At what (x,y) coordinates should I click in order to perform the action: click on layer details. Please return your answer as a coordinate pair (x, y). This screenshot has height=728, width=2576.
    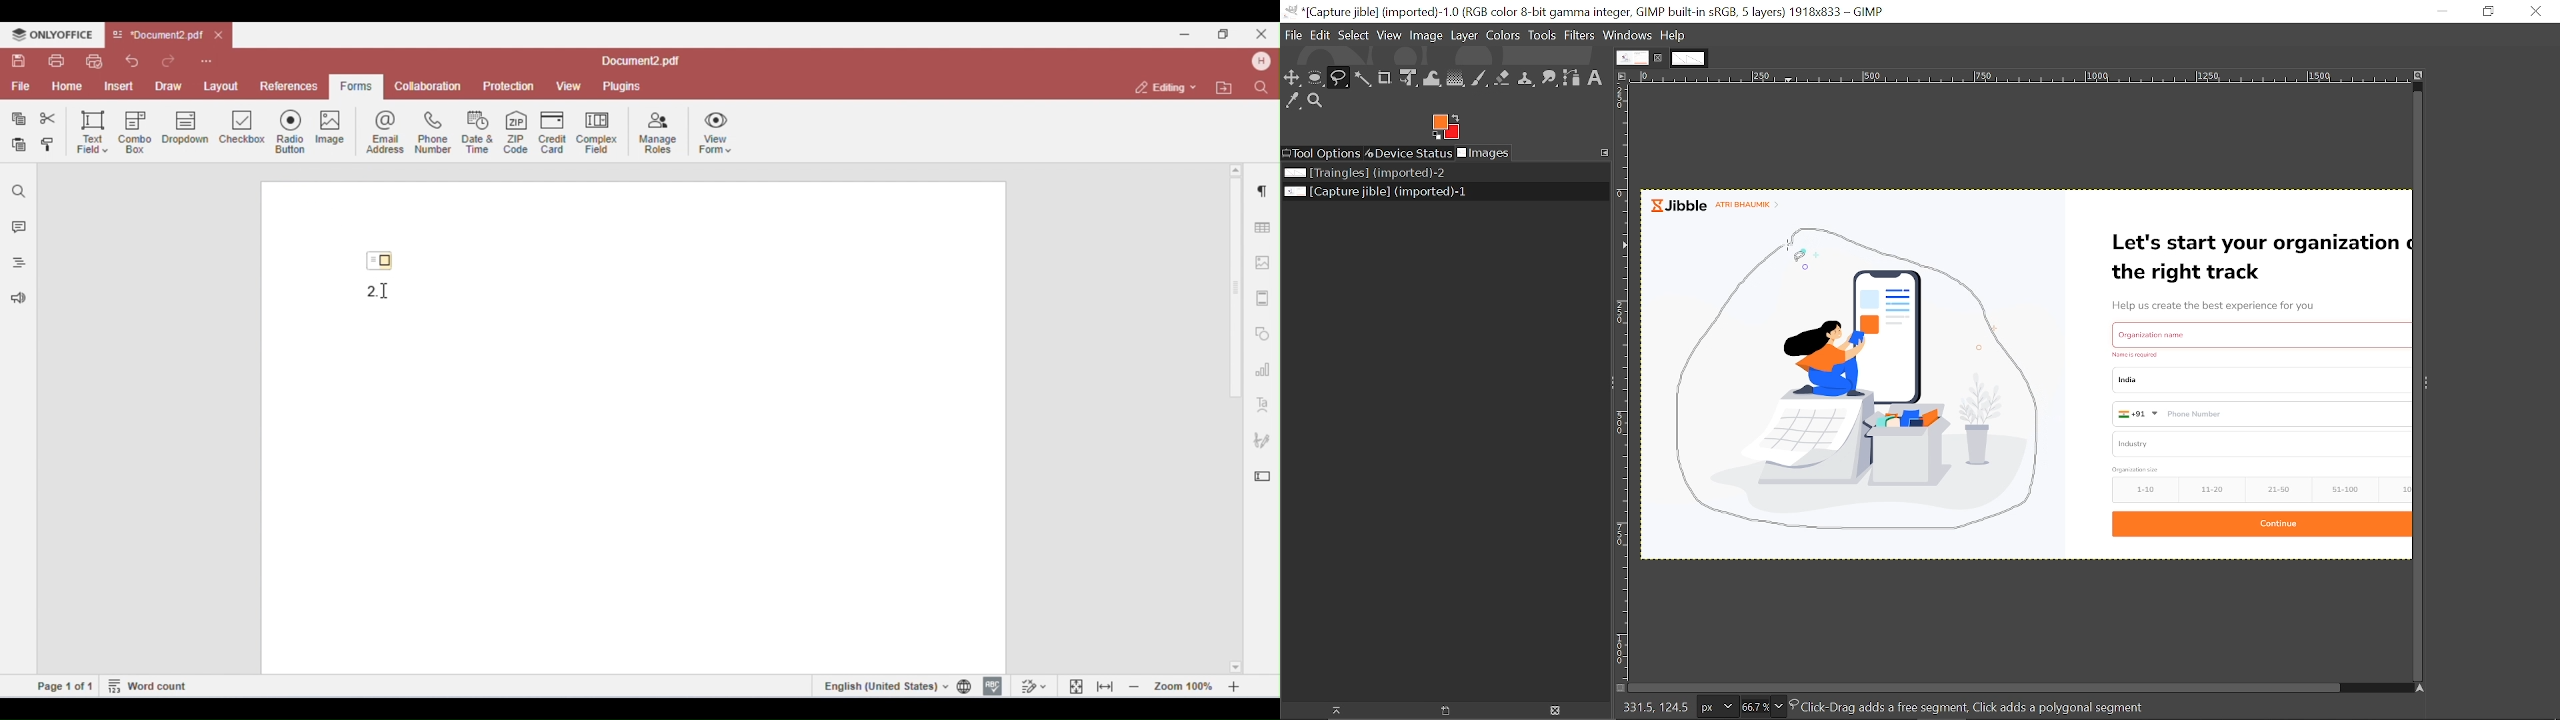
    Looking at the image, I should click on (1973, 708).